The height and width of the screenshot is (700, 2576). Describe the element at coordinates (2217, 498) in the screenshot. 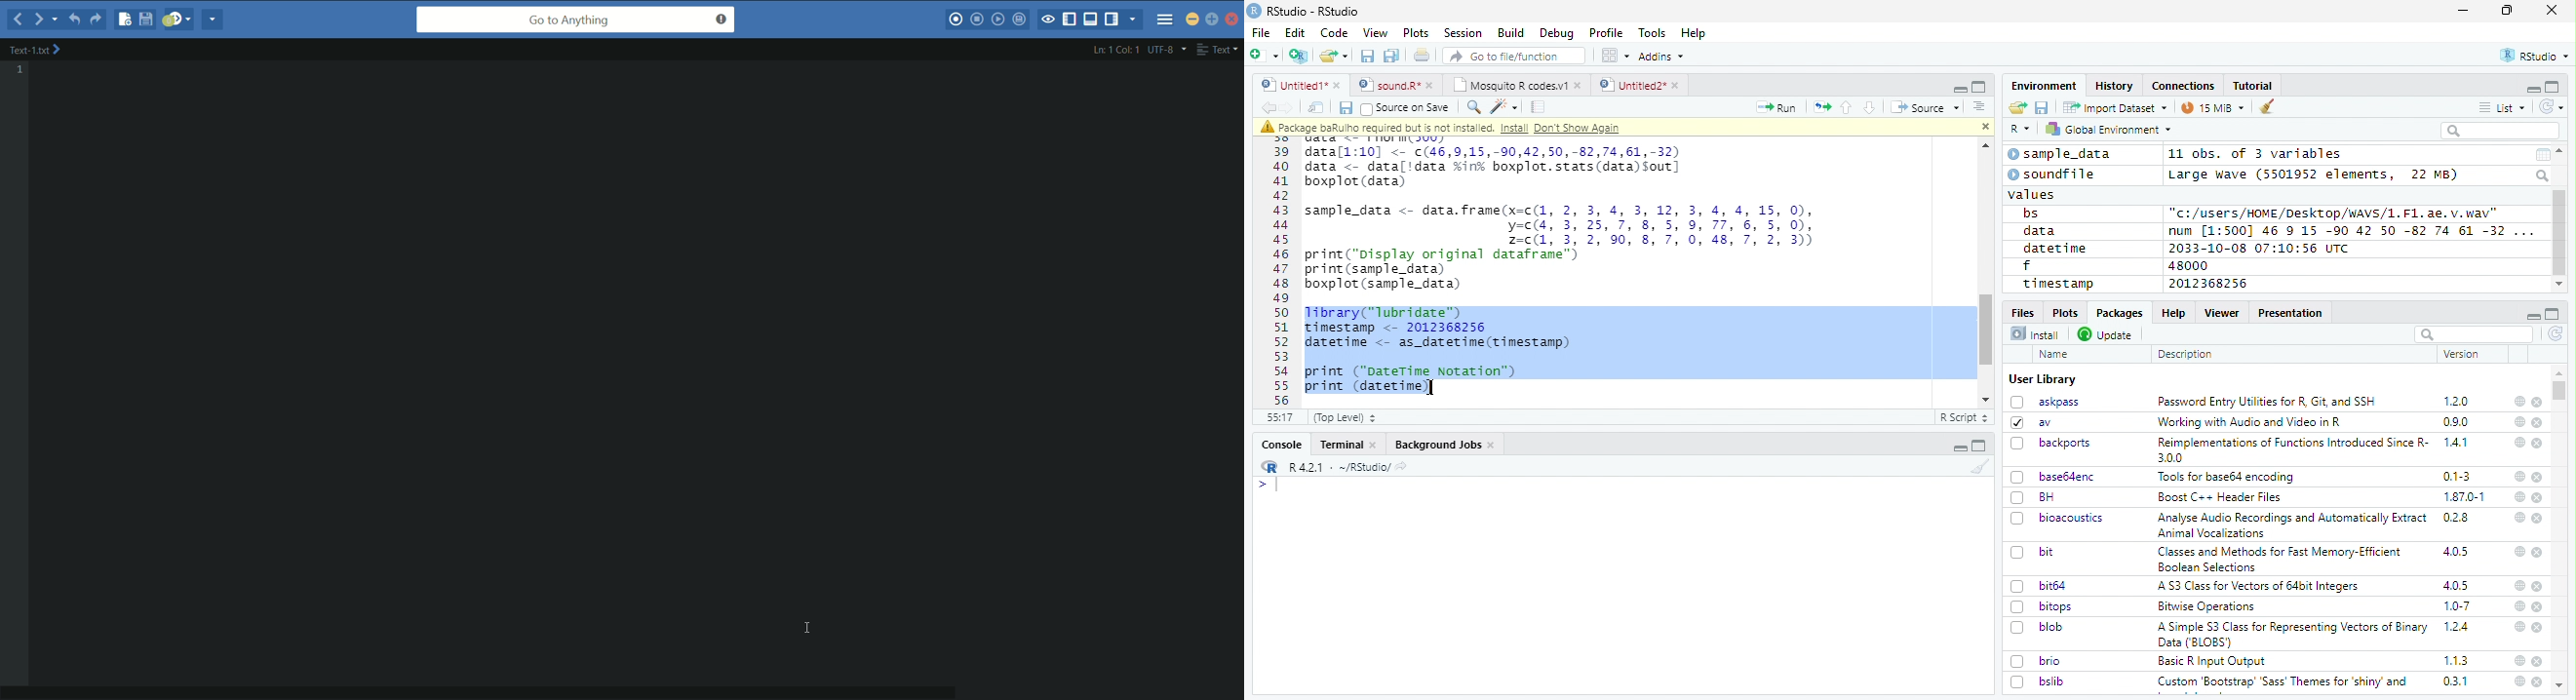

I see `Boost C++ Header Files` at that location.